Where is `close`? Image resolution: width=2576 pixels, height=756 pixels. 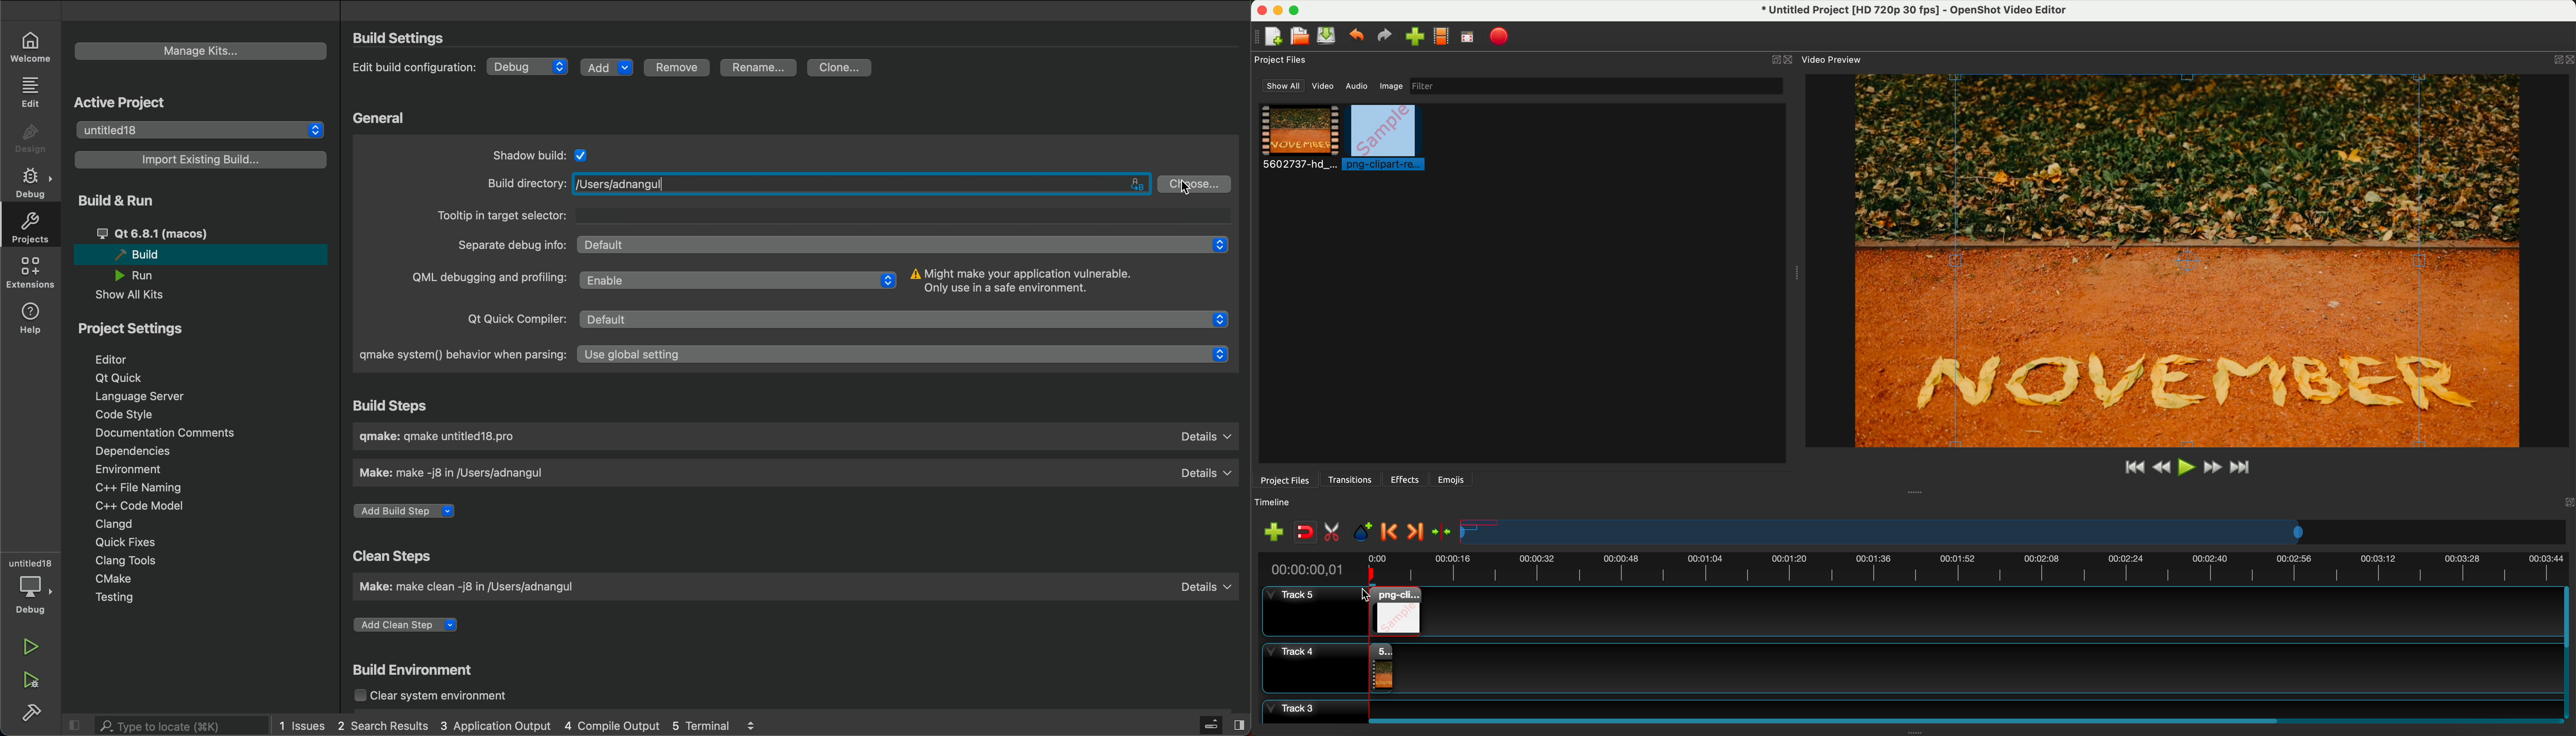
close is located at coordinates (1782, 60).